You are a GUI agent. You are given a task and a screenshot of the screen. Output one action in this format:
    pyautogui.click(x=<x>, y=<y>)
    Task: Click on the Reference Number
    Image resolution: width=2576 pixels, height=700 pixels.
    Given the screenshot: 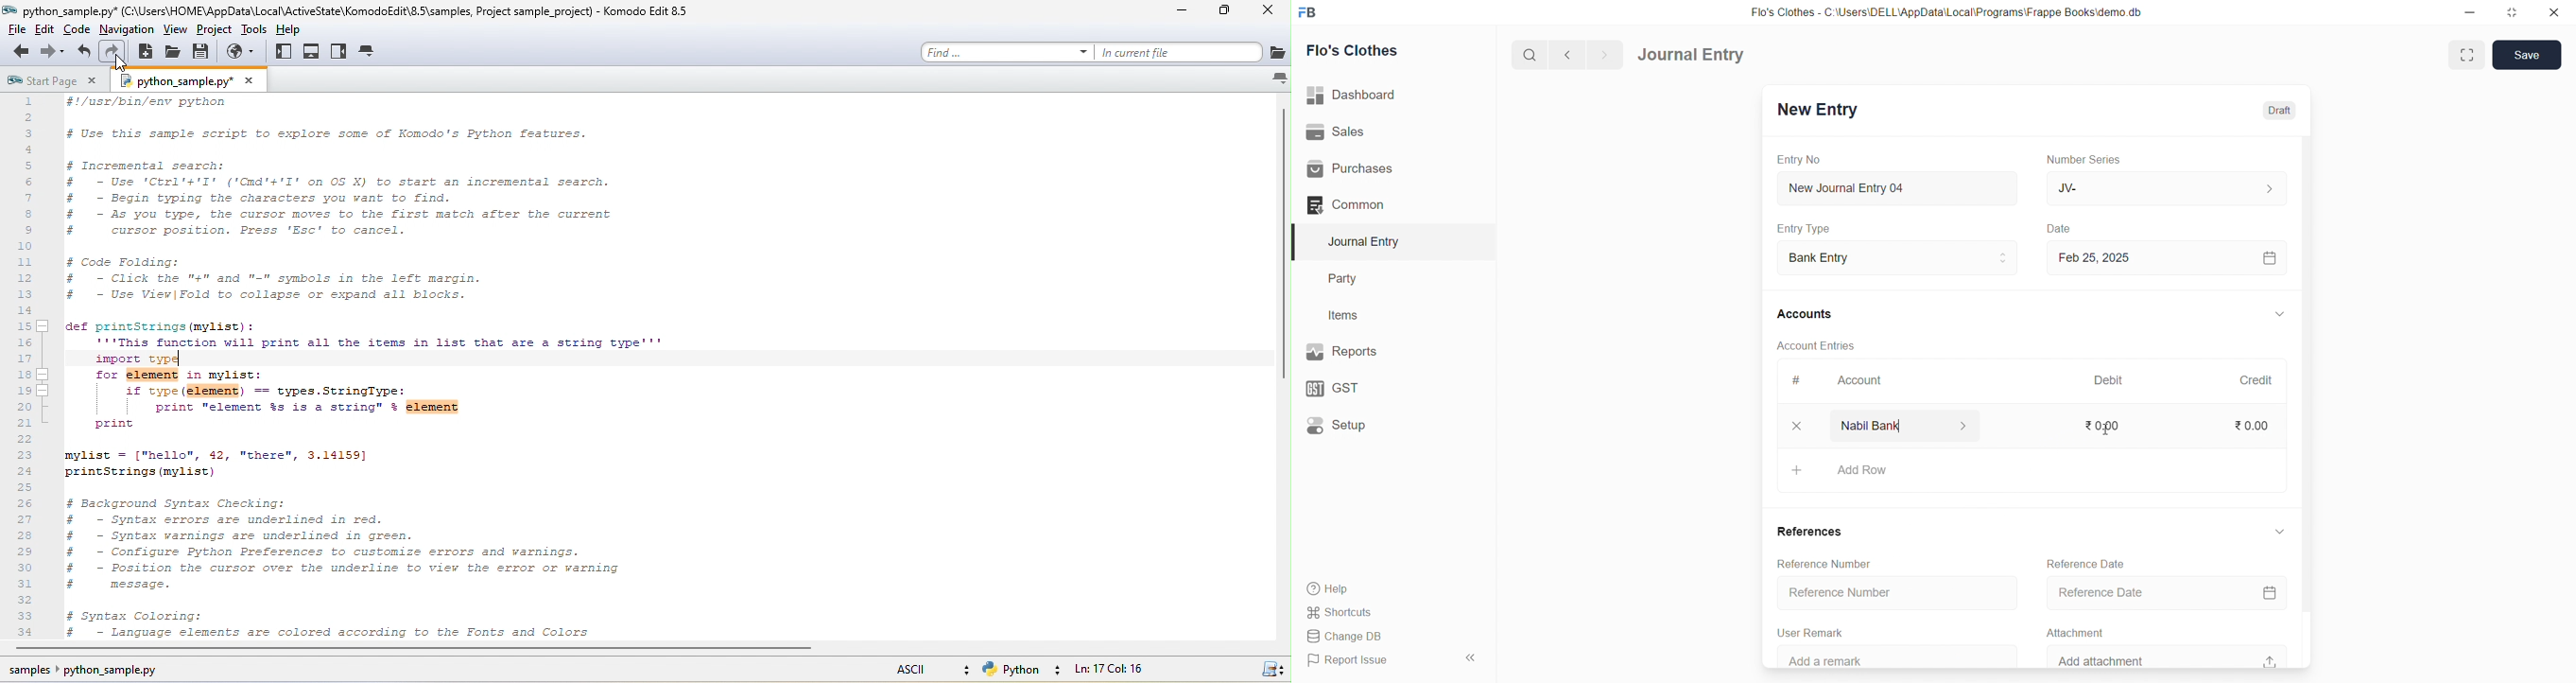 What is the action you would take?
    pyautogui.click(x=1813, y=562)
    